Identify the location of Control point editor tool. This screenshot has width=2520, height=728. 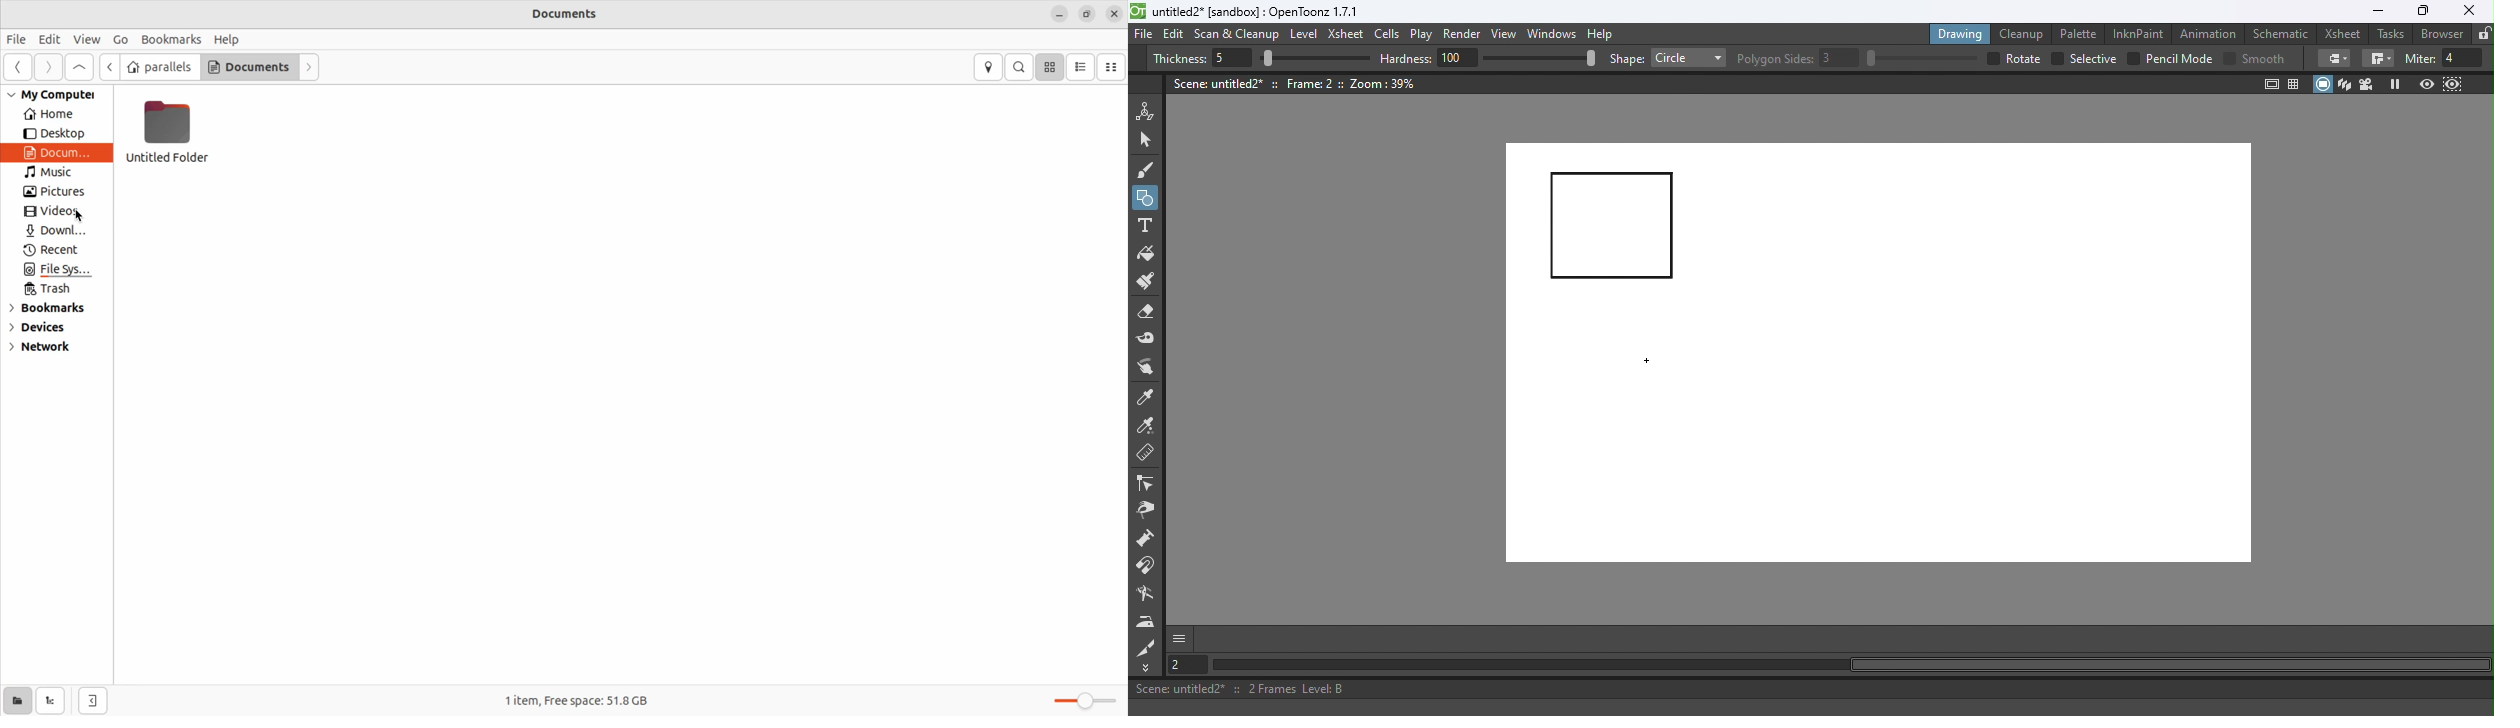
(1146, 485).